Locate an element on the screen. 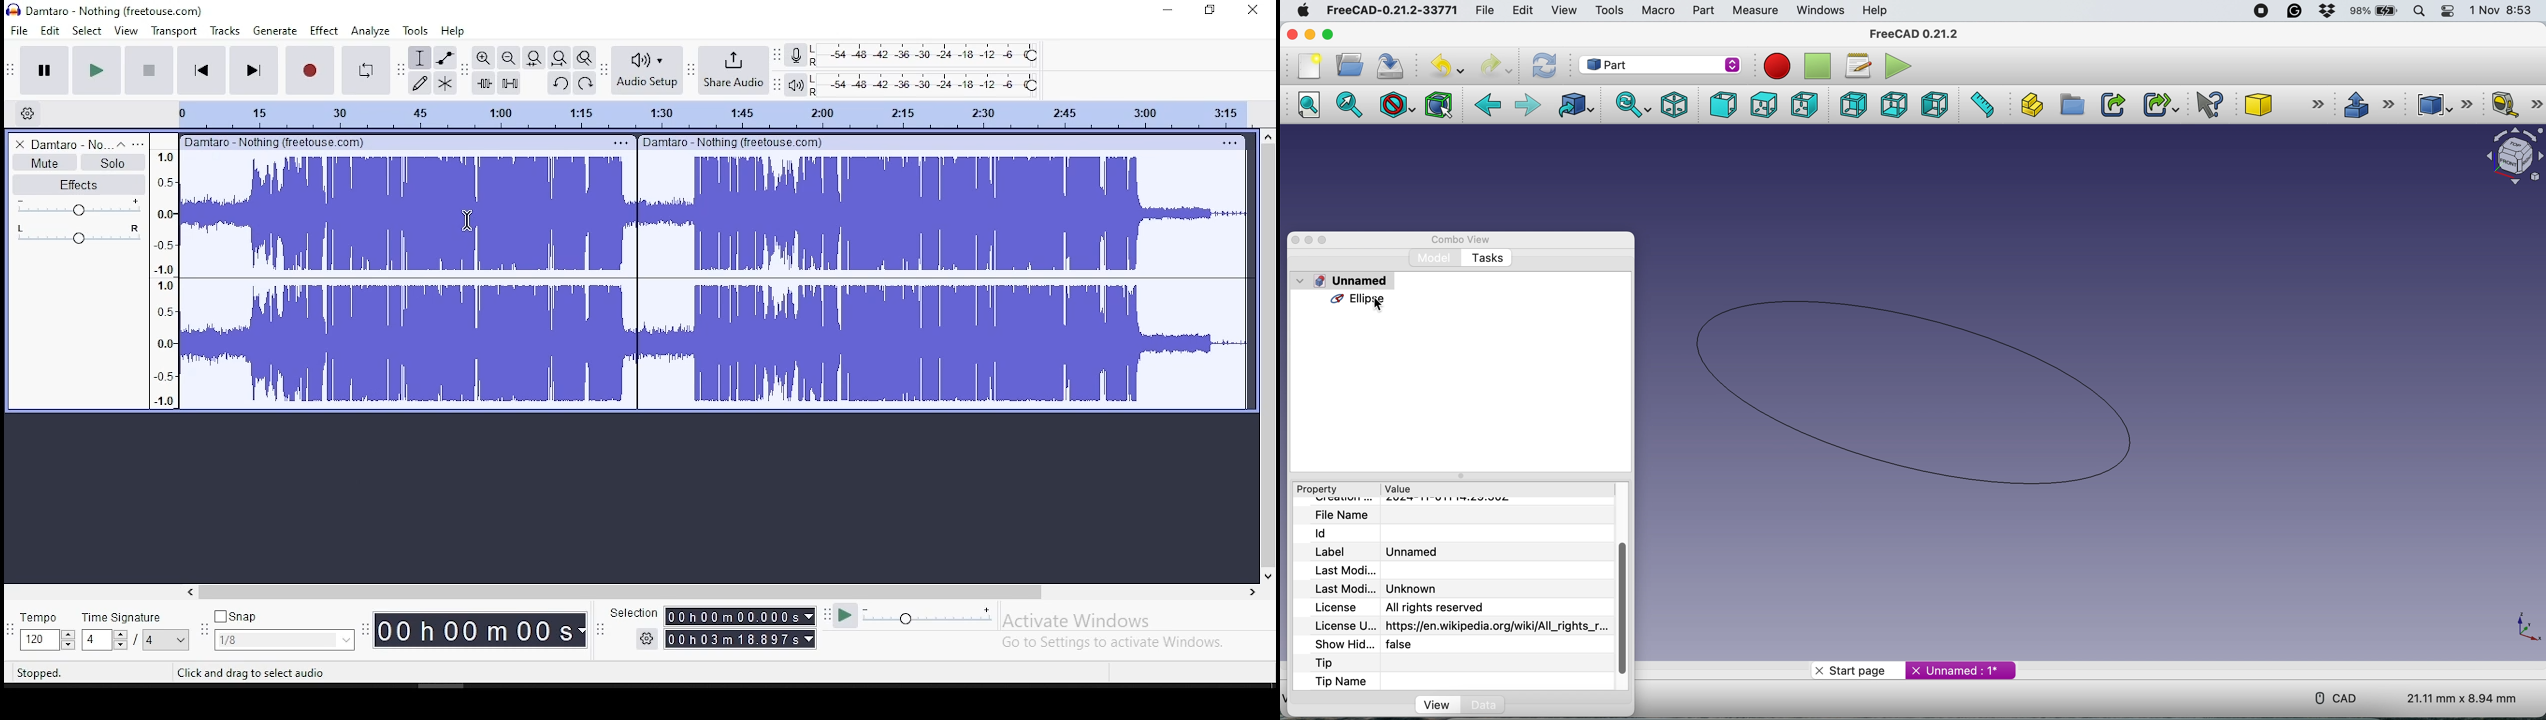 The height and width of the screenshot is (728, 2548). stop recording macros is located at coordinates (1820, 65).